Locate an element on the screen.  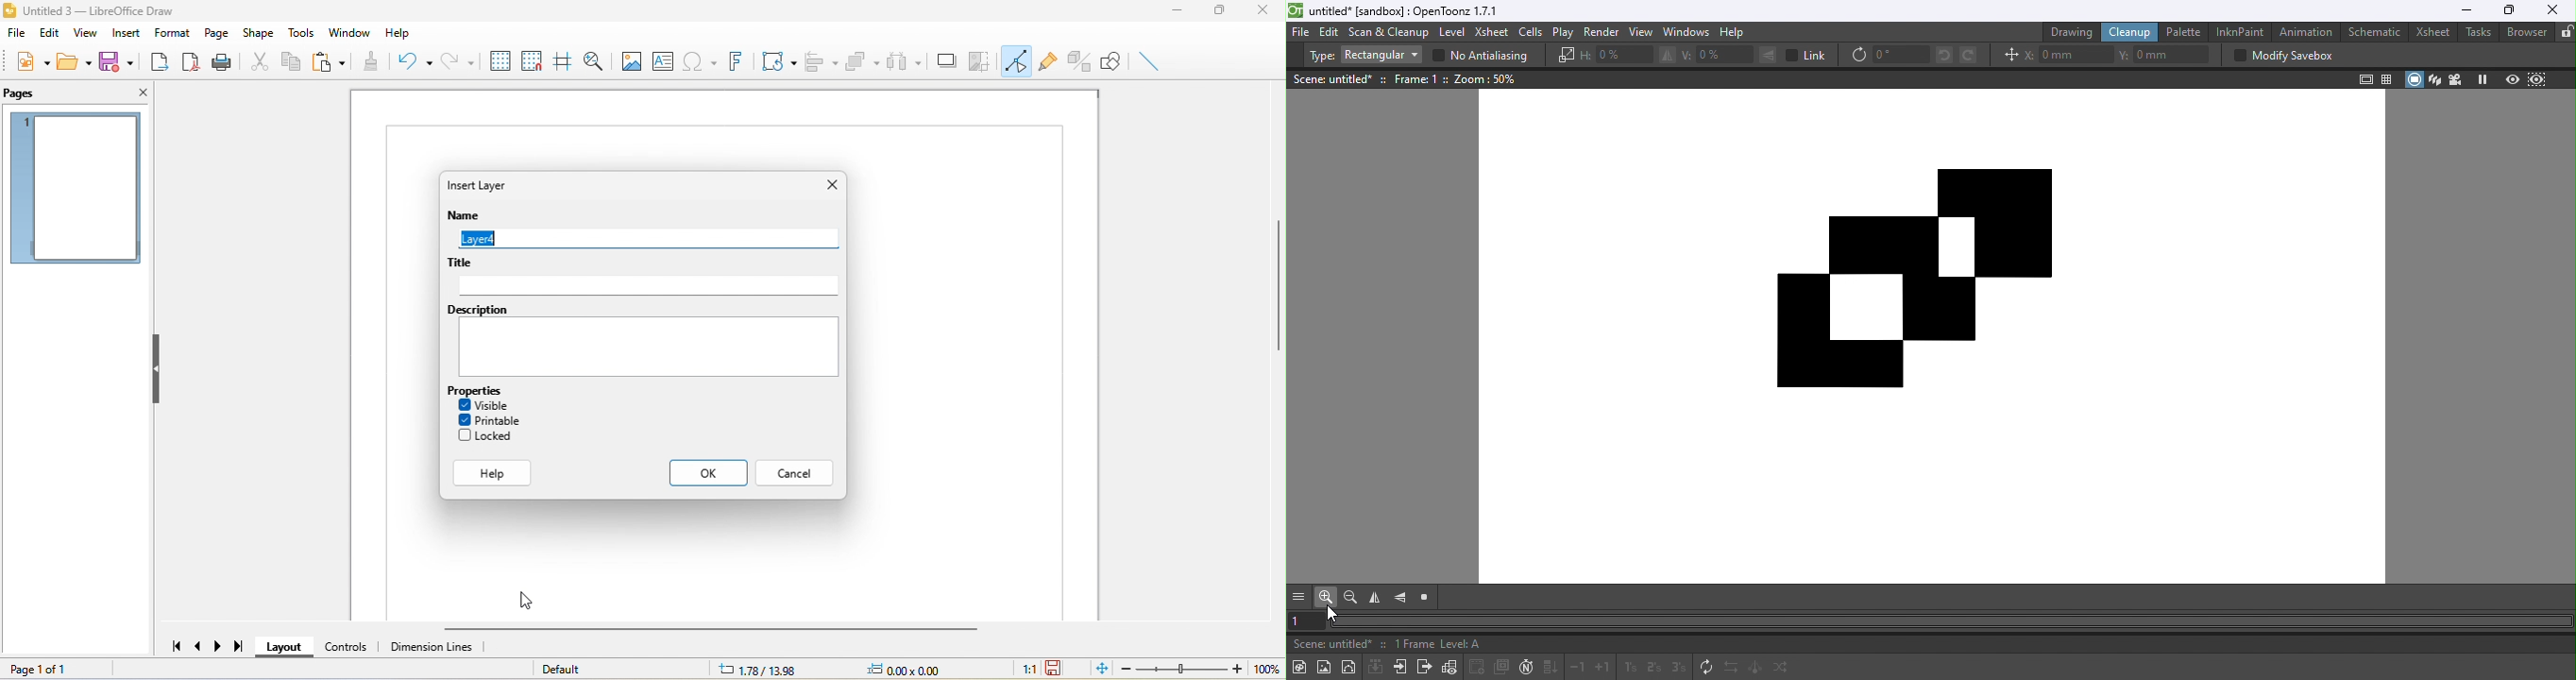
export is located at coordinates (161, 62).